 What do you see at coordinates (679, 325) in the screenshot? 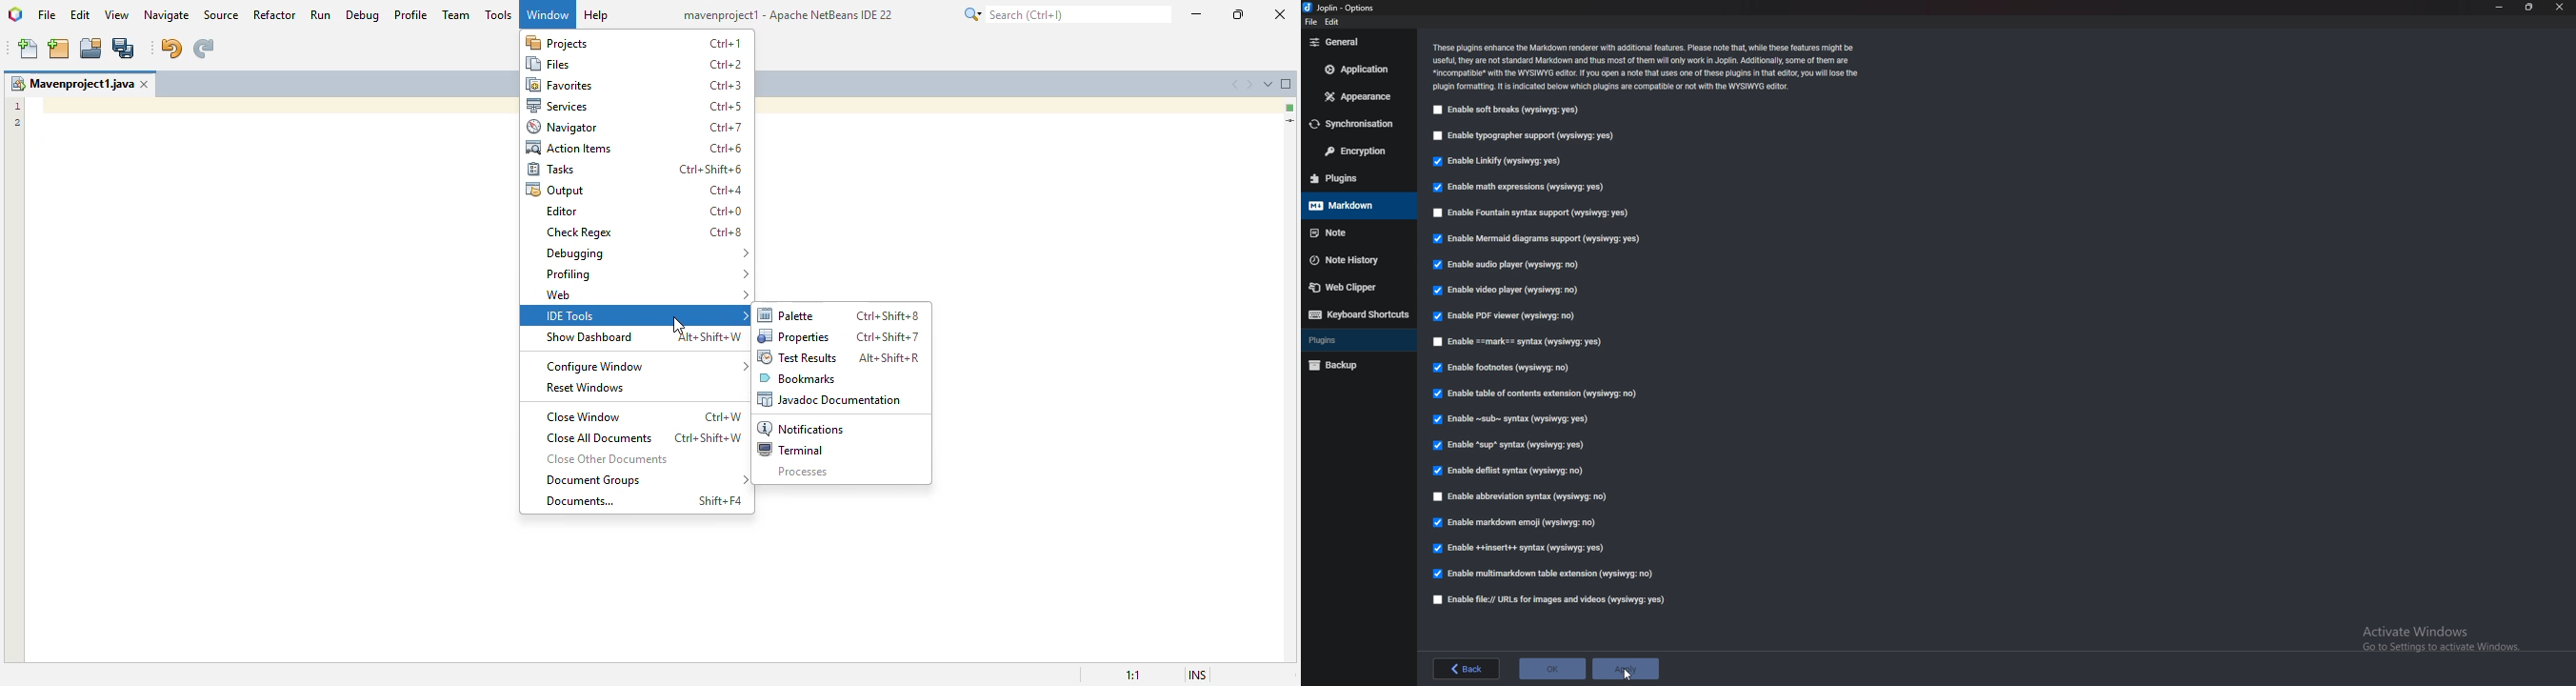
I see `cursor` at bounding box center [679, 325].